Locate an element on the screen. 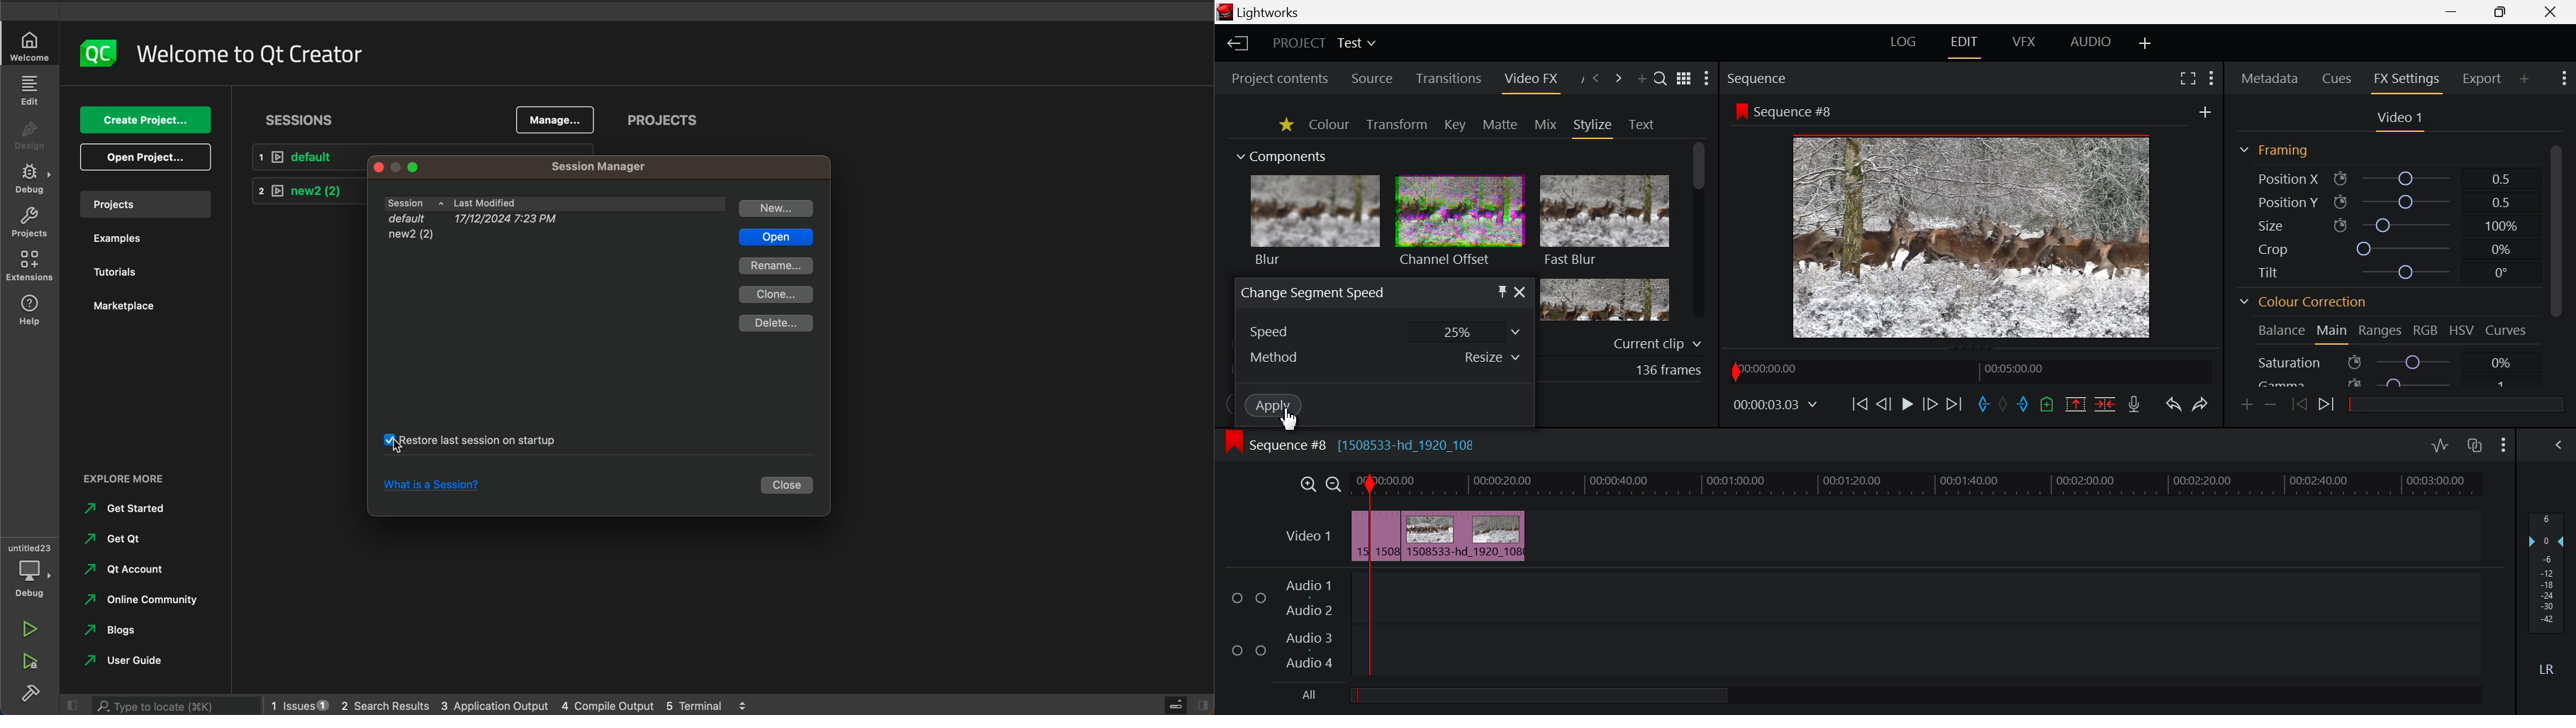 The image size is (2576, 728). logo is located at coordinates (96, 53).